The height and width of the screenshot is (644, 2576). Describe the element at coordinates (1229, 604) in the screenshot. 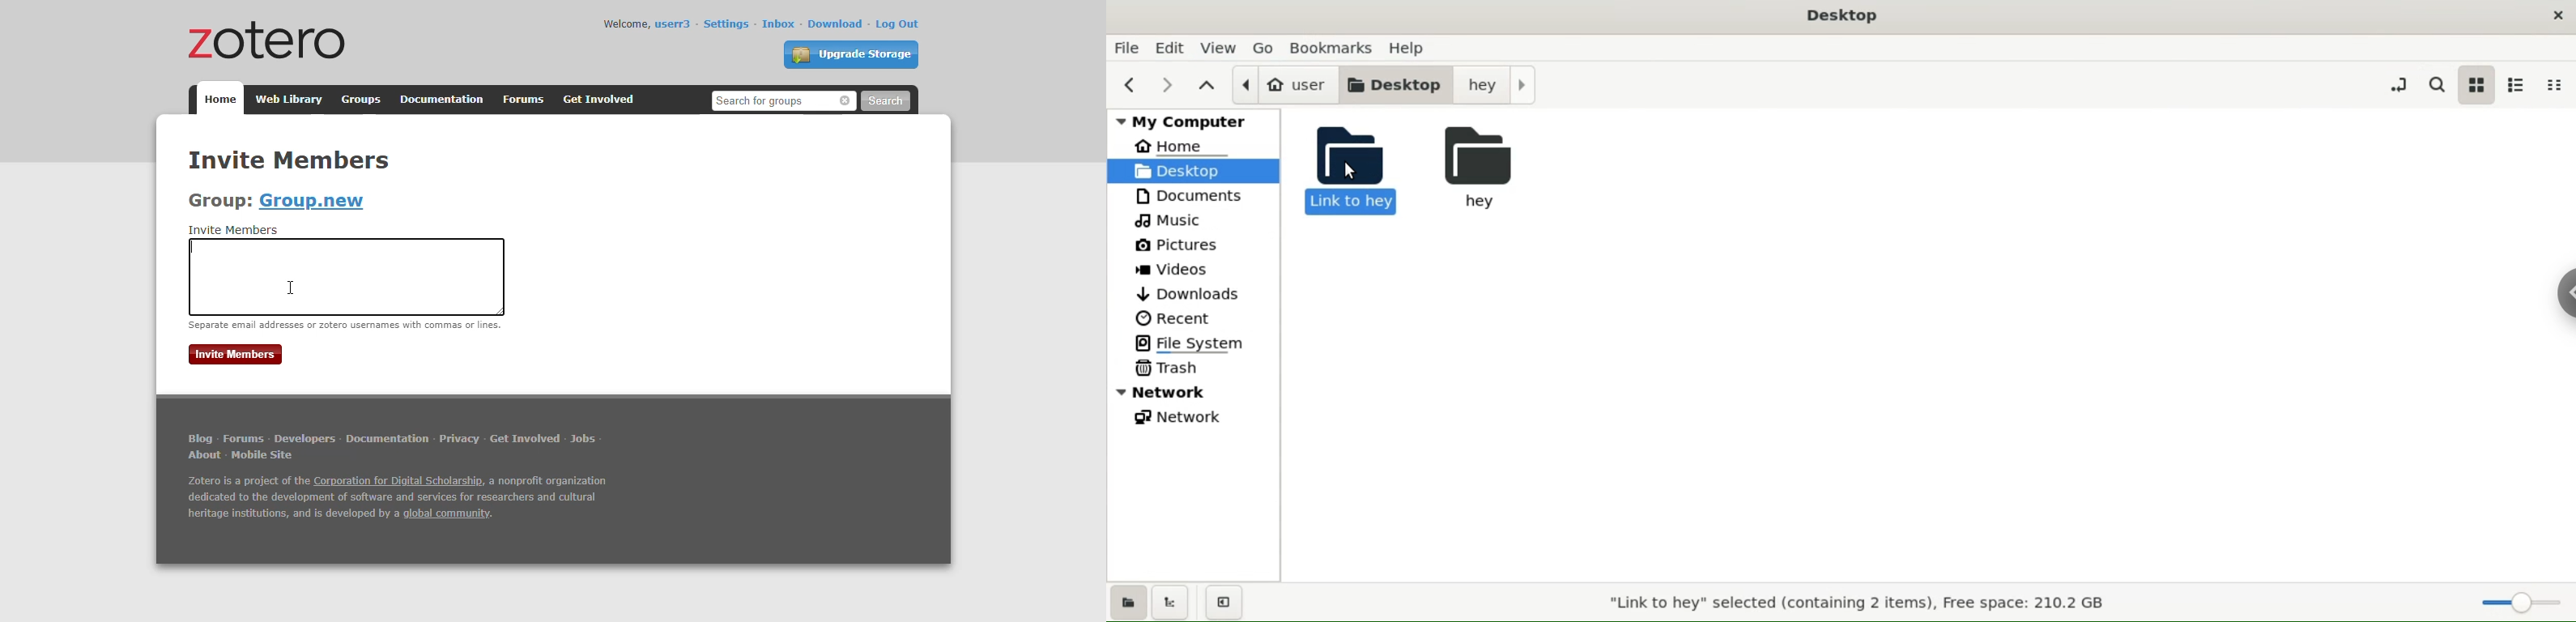

I see `close sidebars` at that location.